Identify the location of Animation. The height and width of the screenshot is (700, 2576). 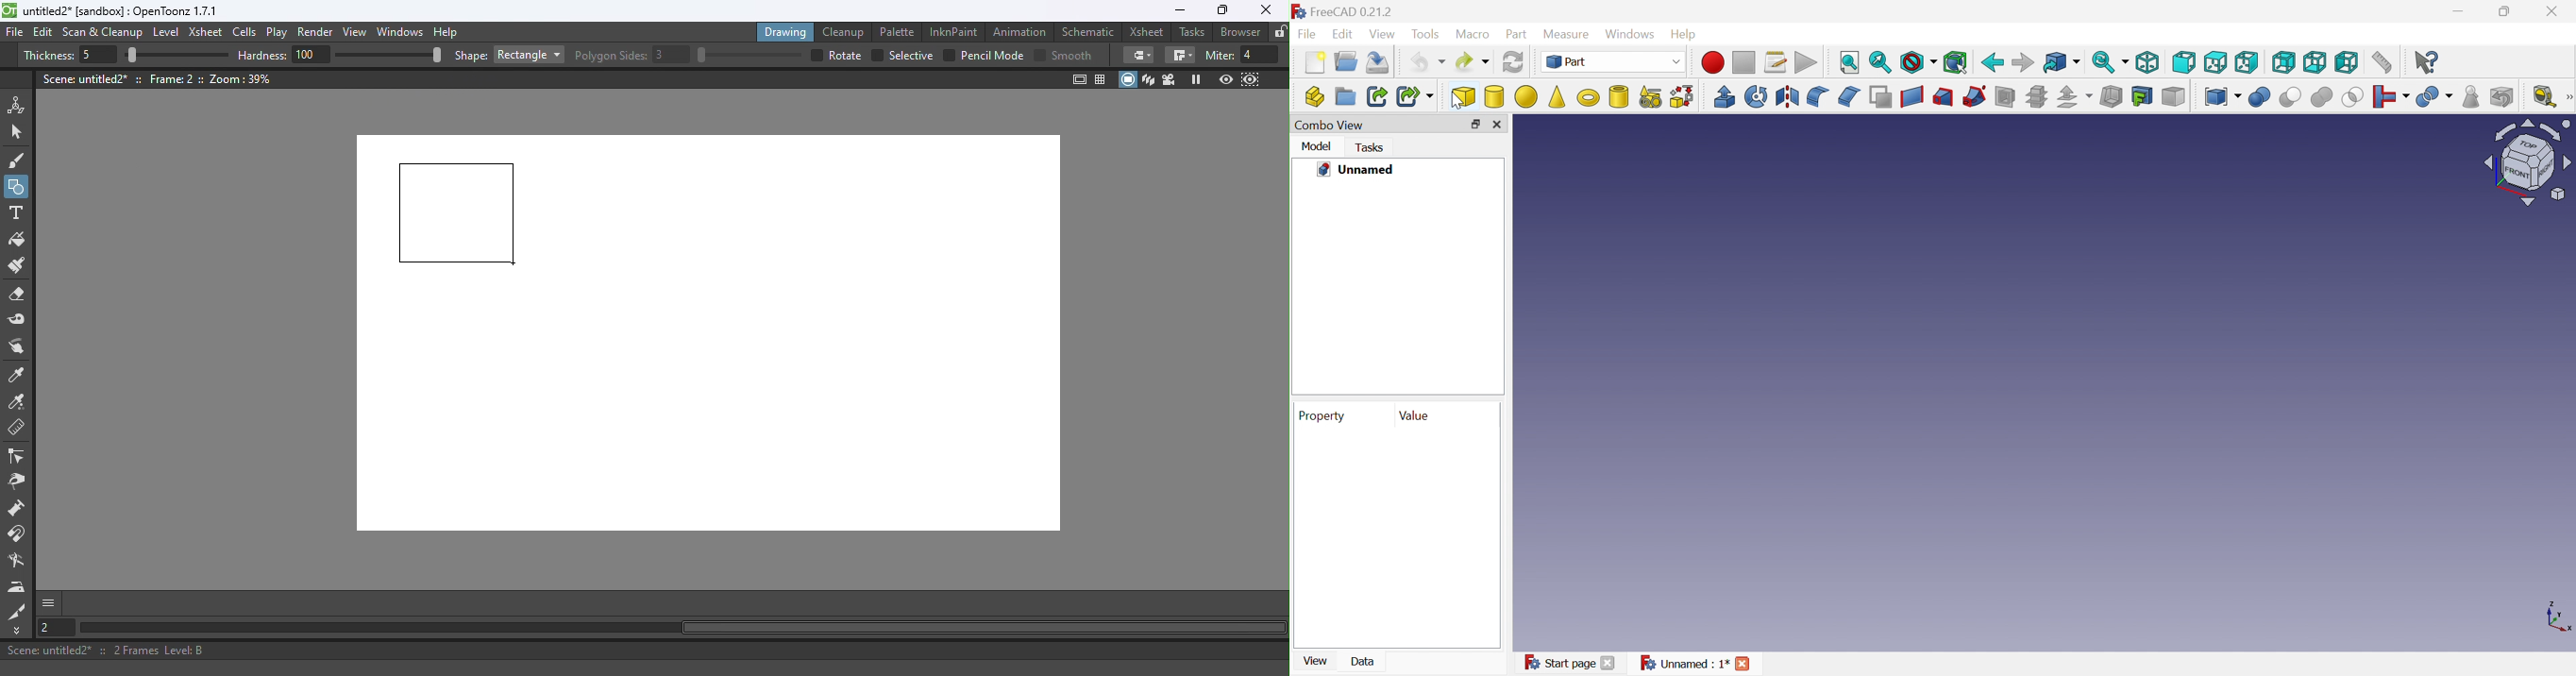
(1022, 30).